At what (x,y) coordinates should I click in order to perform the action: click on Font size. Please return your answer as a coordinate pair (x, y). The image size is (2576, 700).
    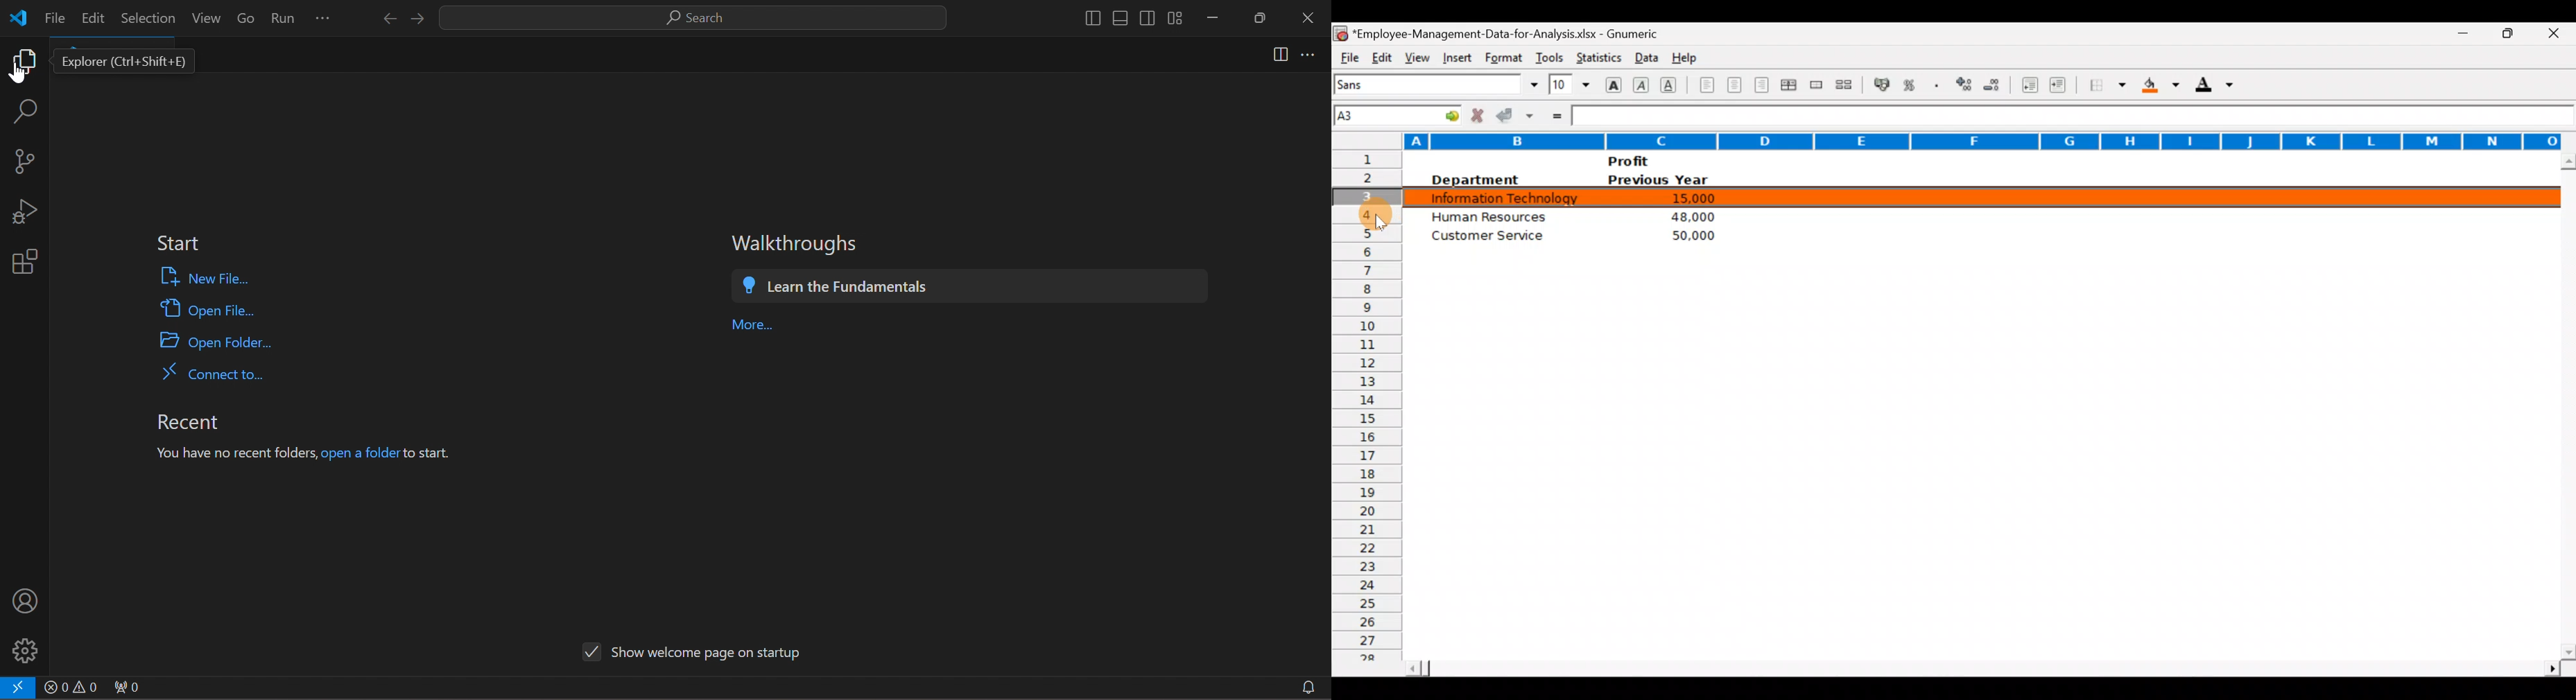
    Looking at the image, I should click on (1569, 84).